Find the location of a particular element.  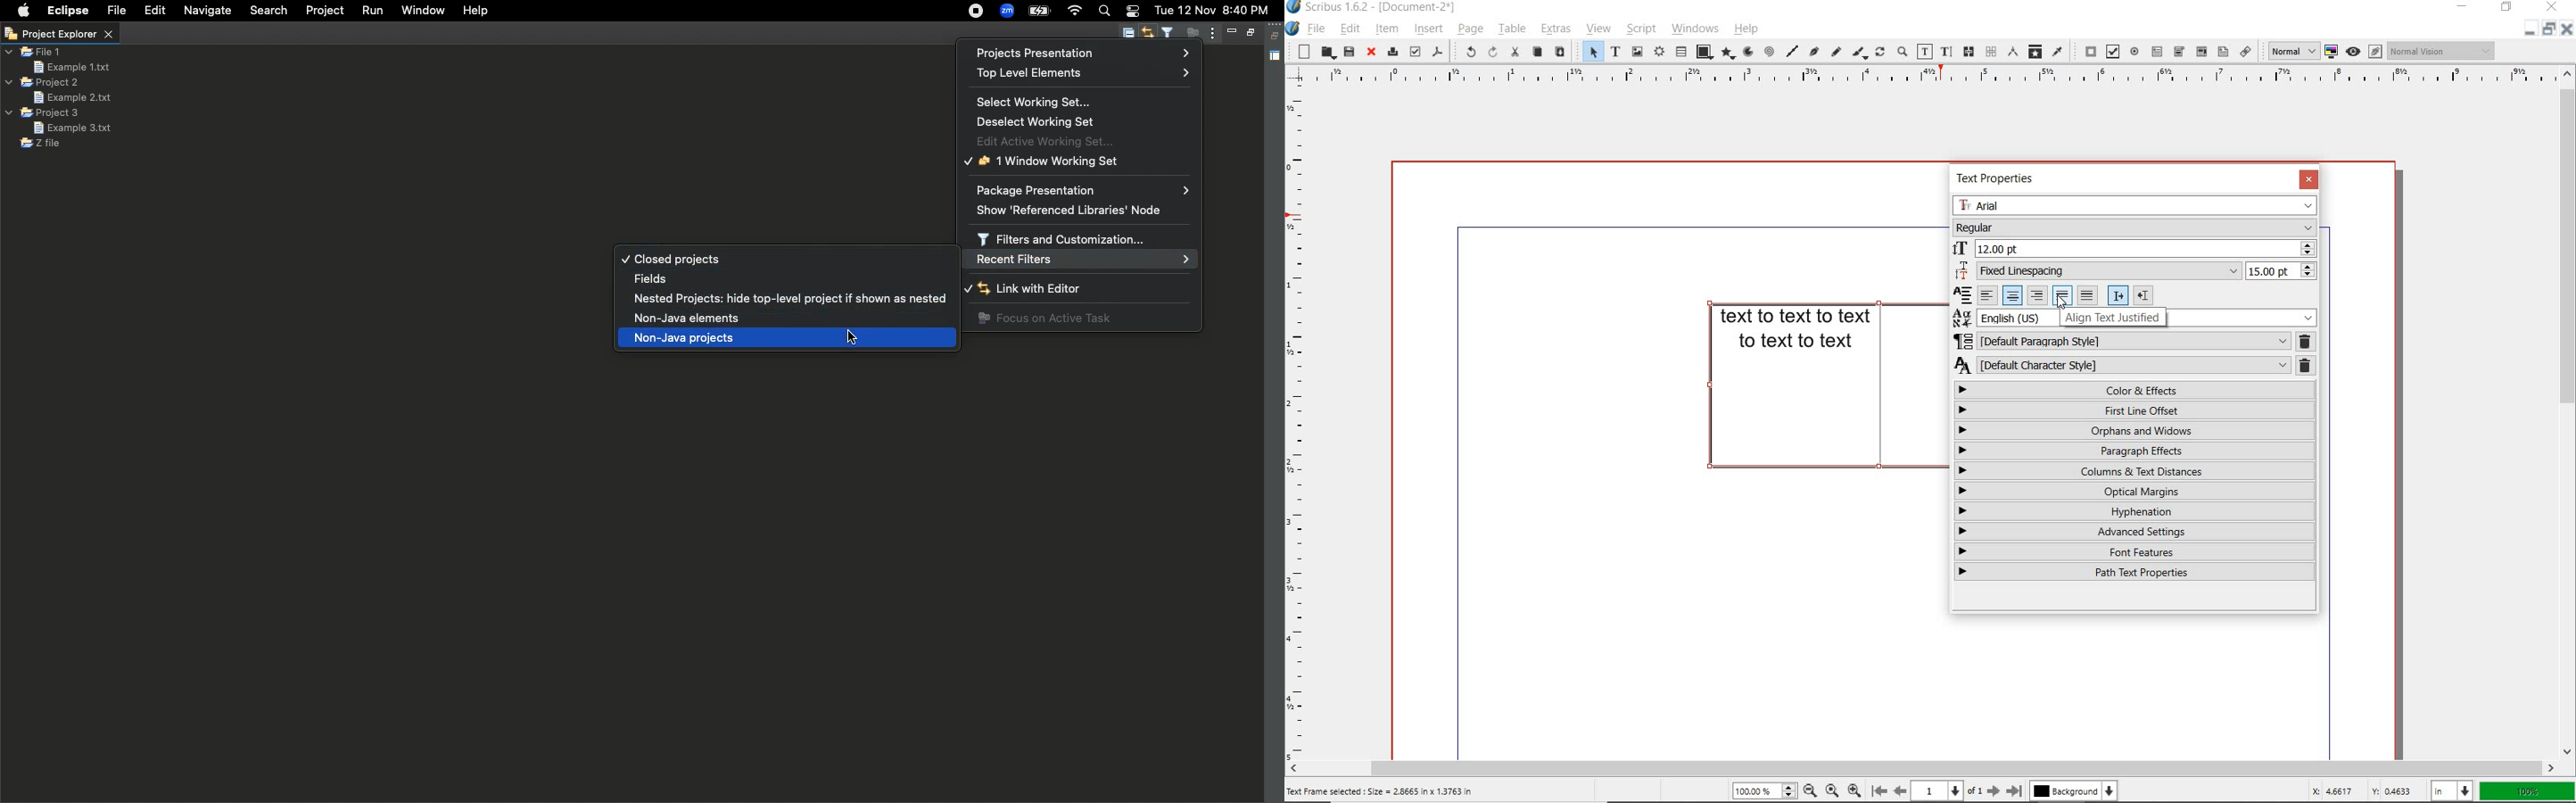

coordinates is located at coordinates (2361, 791).